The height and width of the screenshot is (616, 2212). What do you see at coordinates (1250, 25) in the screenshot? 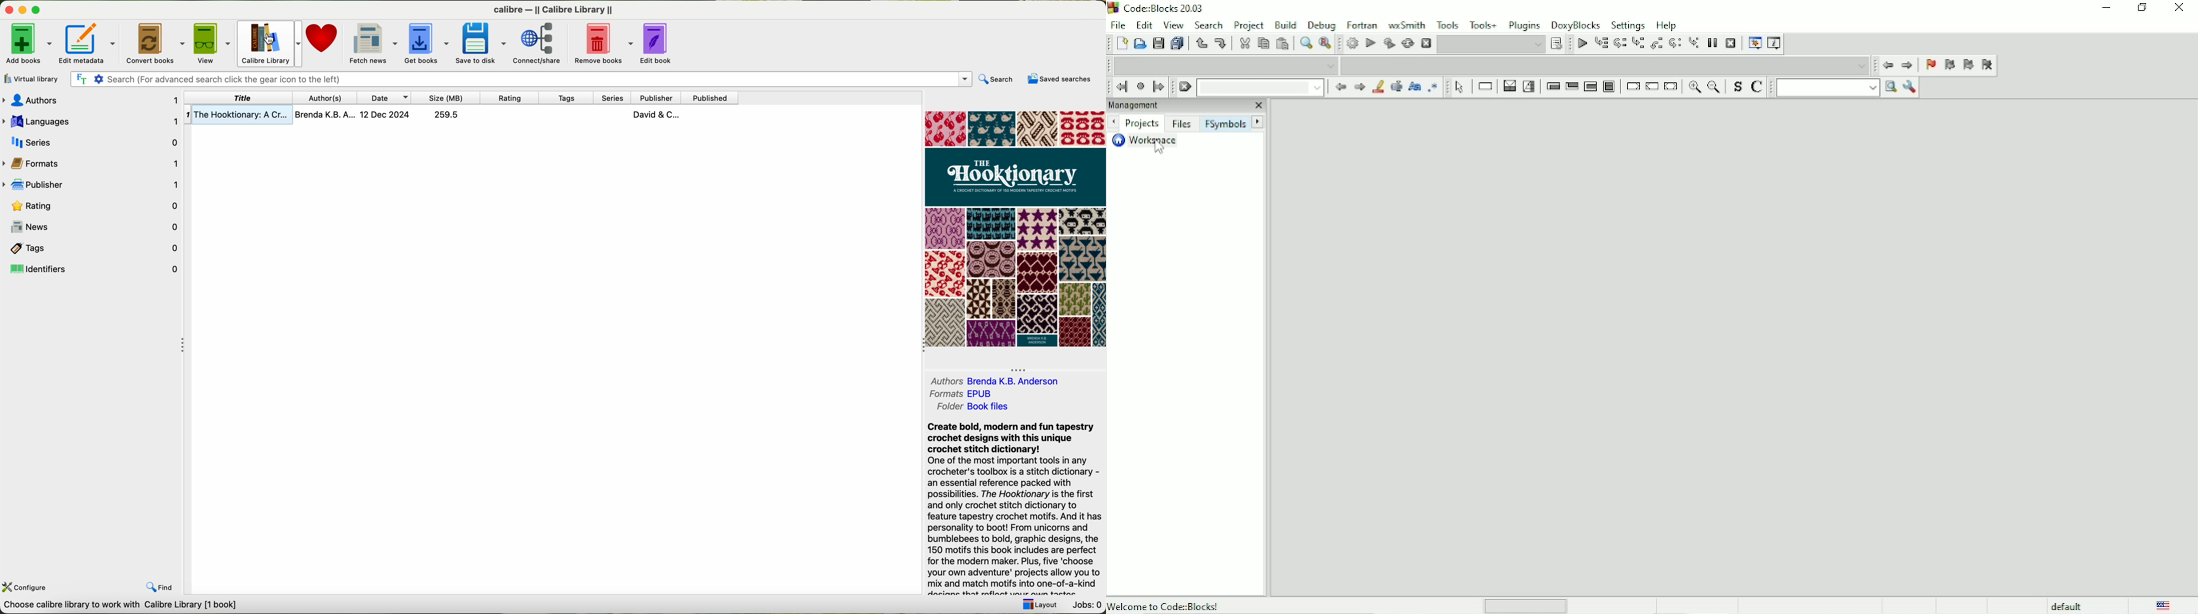
I see `Project` at bounding box center [1250, 25].